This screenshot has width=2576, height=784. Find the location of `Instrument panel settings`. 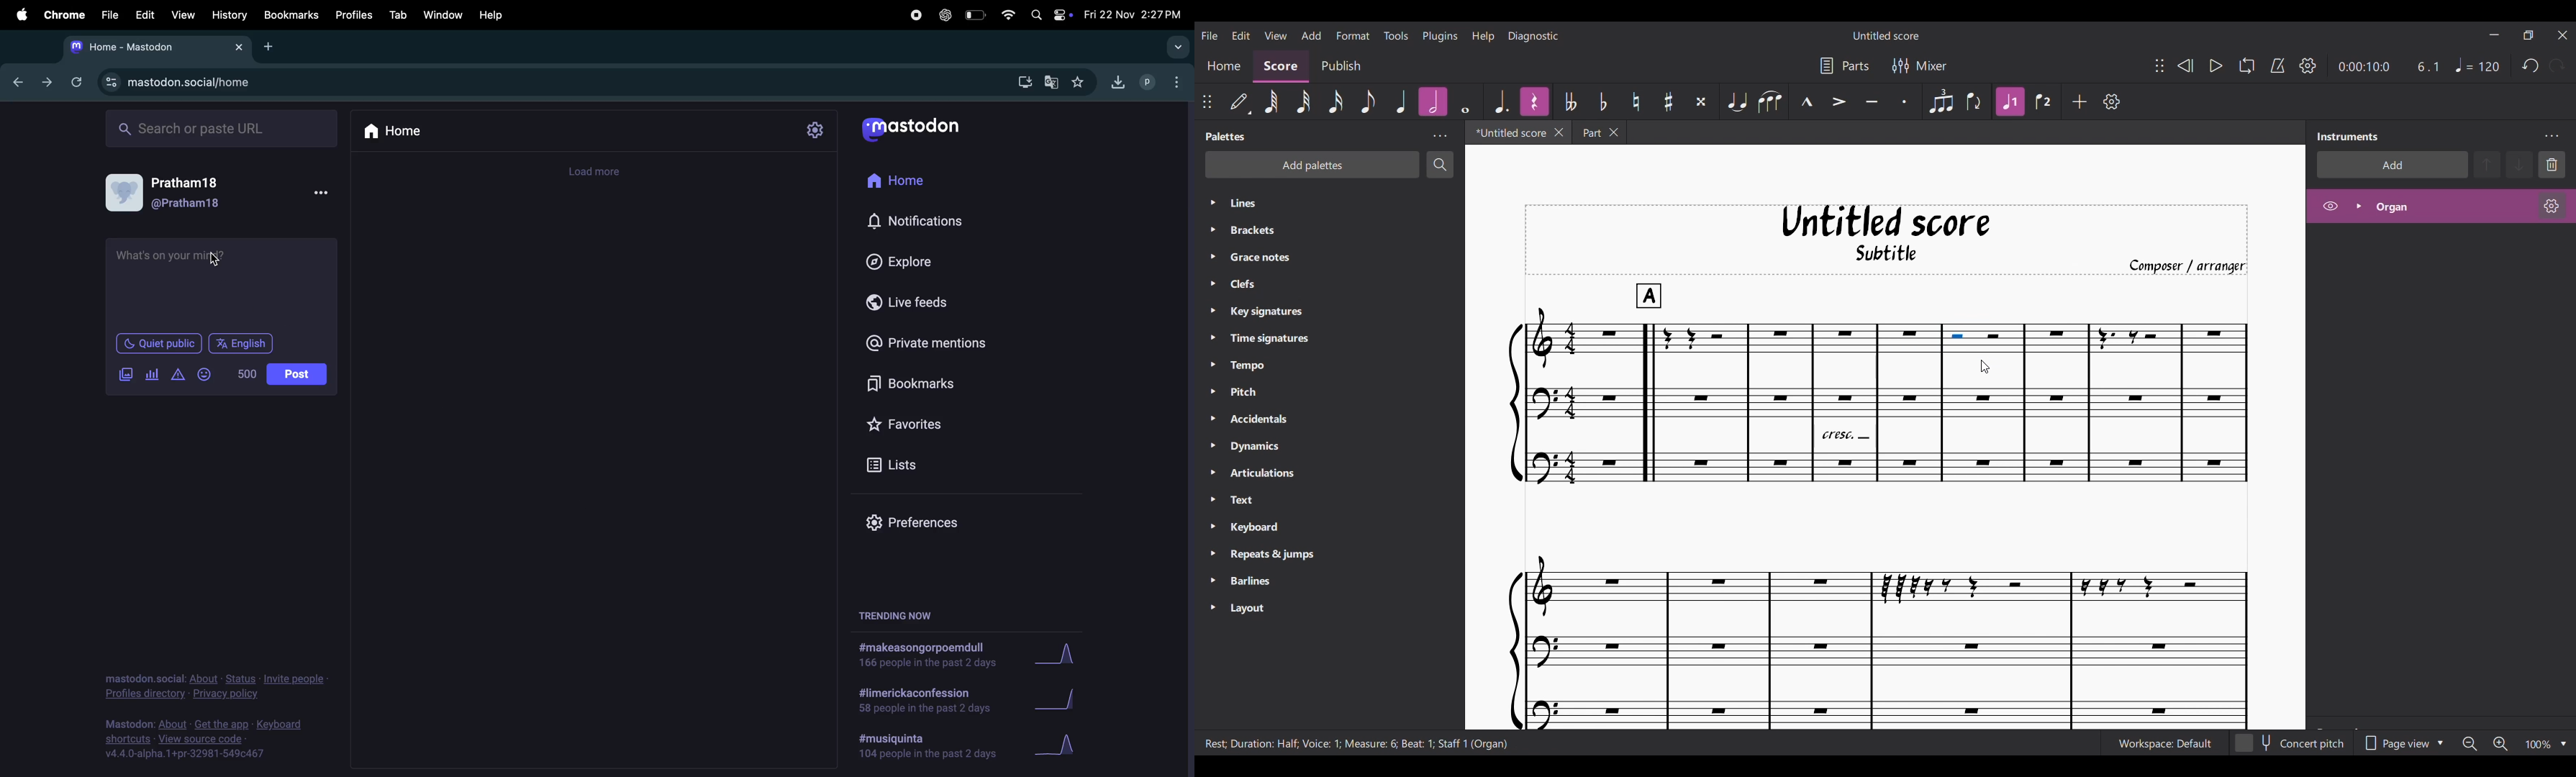

Instrument panel settings is located at coordinates (2552, 137).